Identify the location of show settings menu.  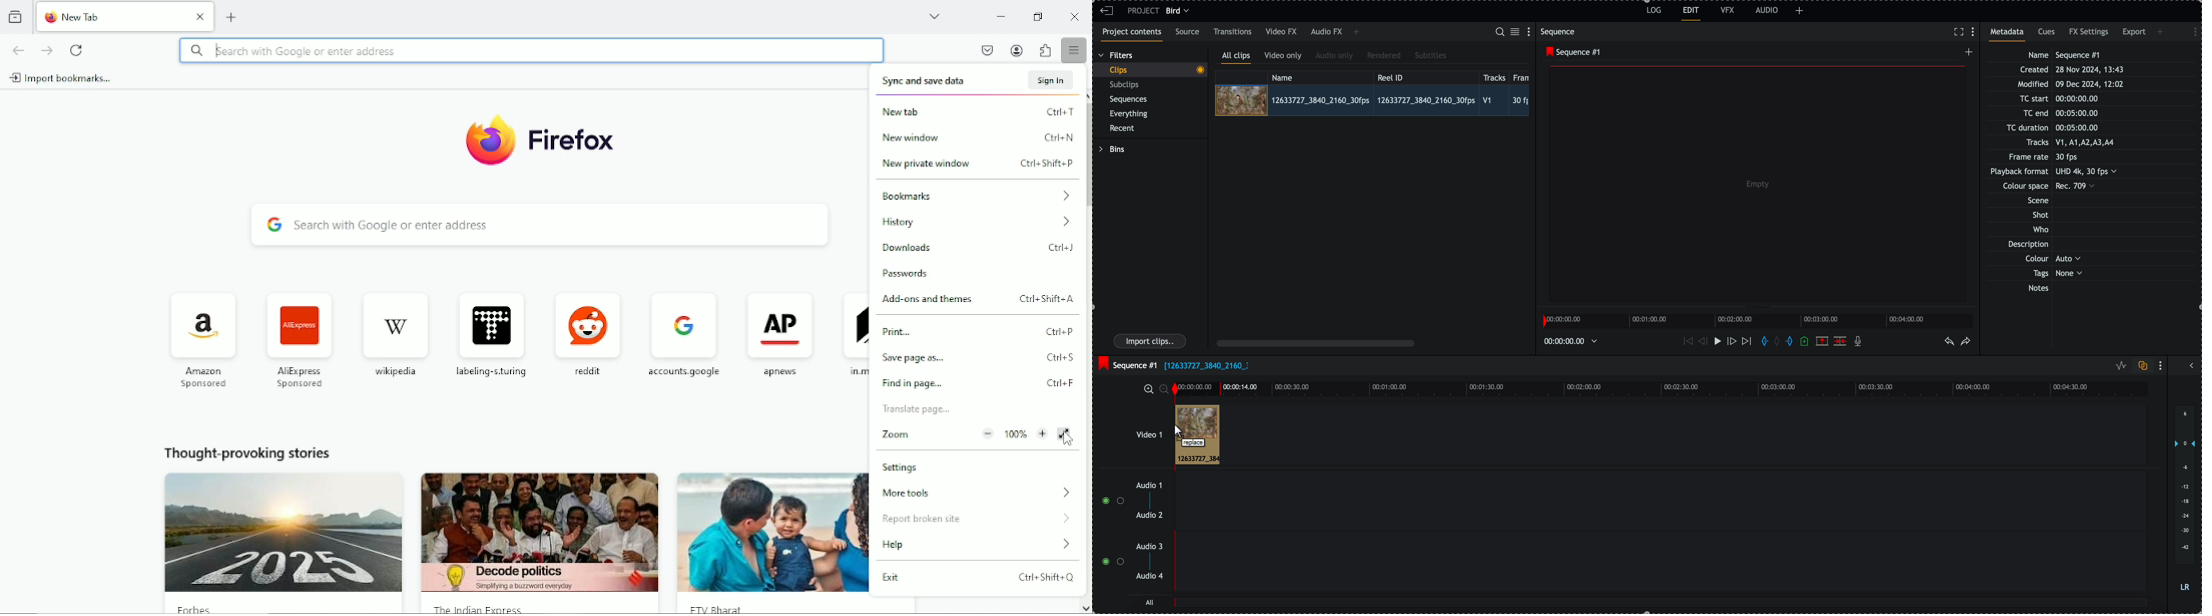
(2191, 31).